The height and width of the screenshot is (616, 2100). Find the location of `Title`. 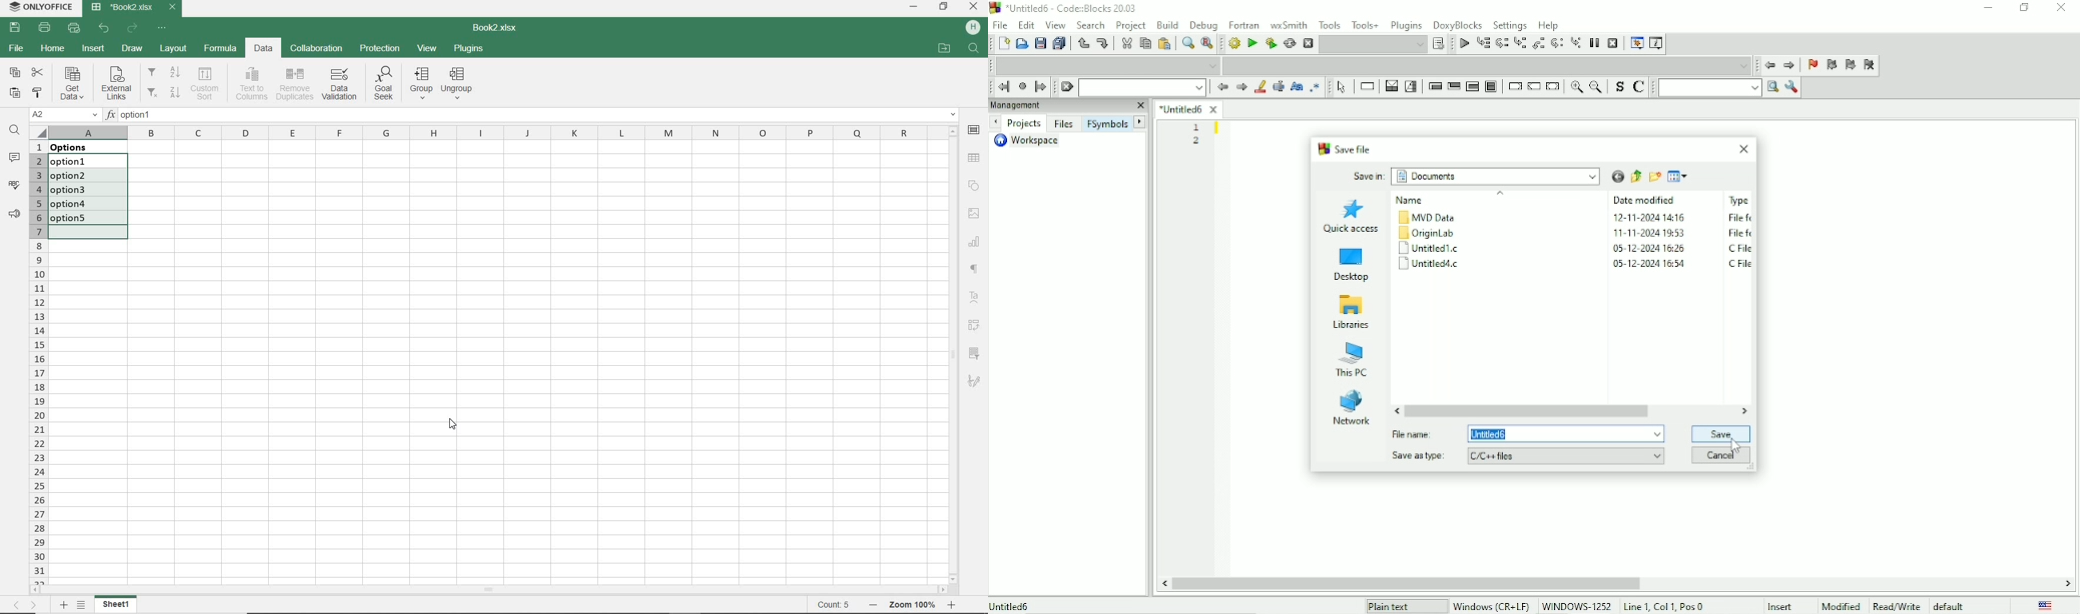

Title is located at coordinates (1067, 8).